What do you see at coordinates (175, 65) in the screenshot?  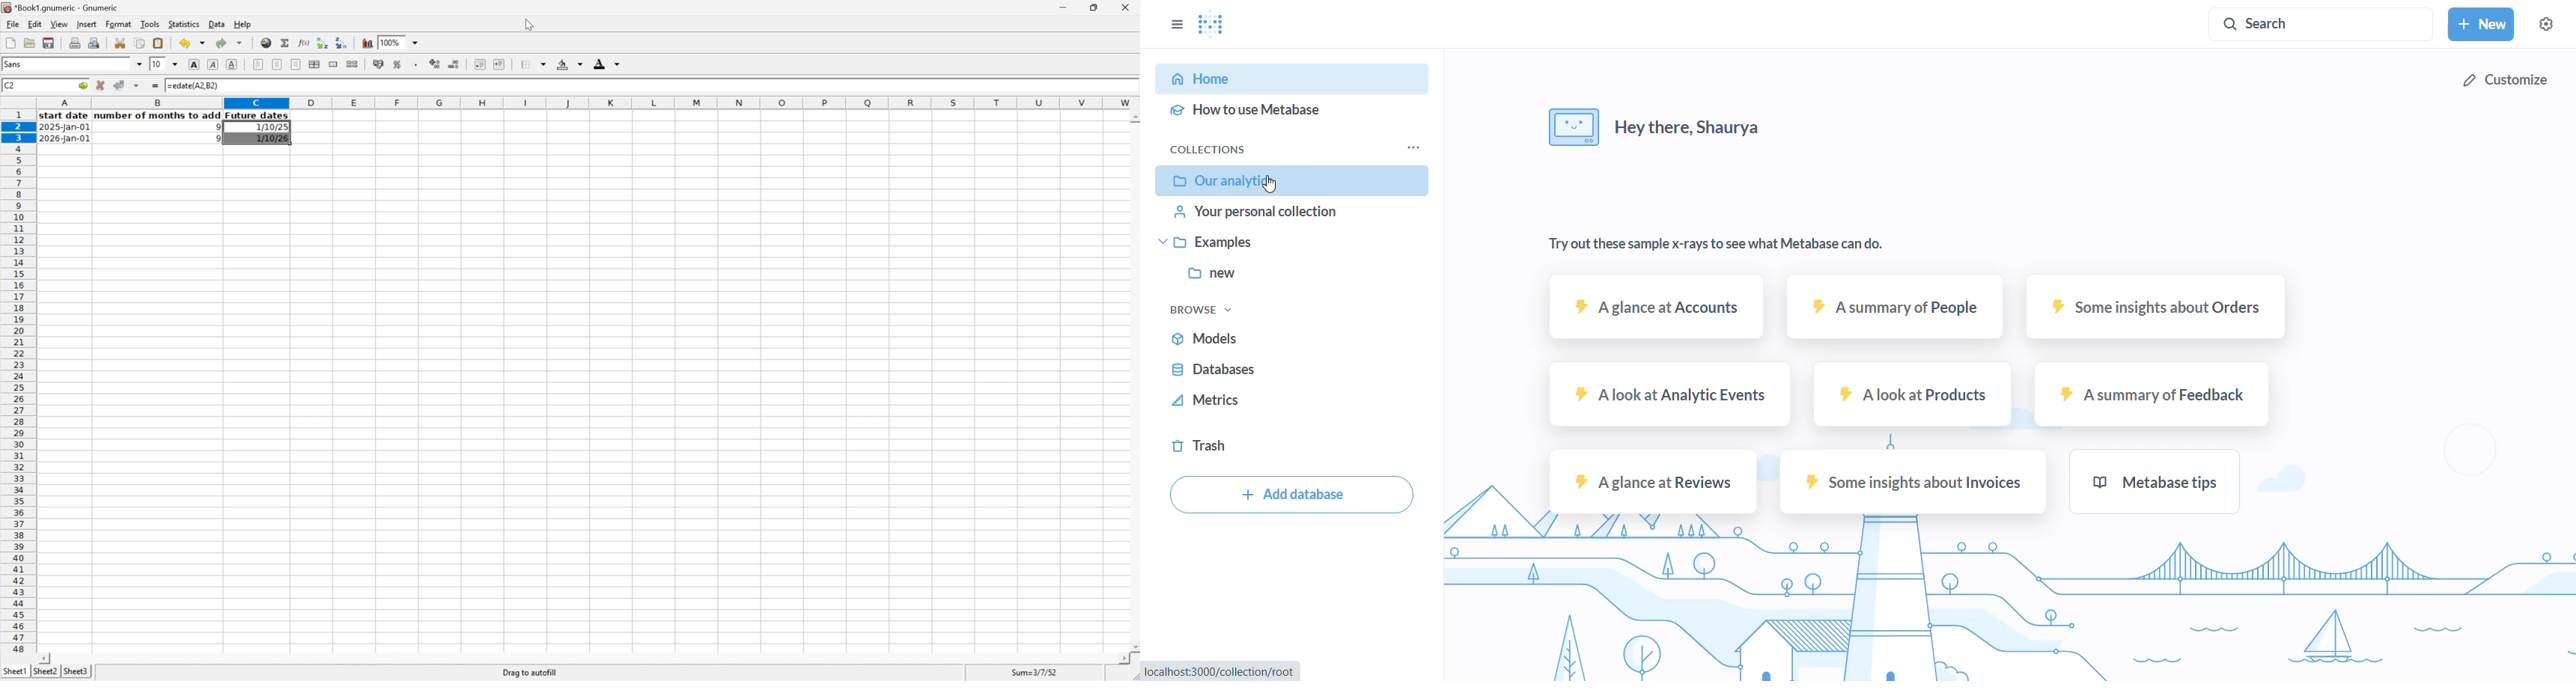 I see `Drop Down` at bounding box center [175, 65].